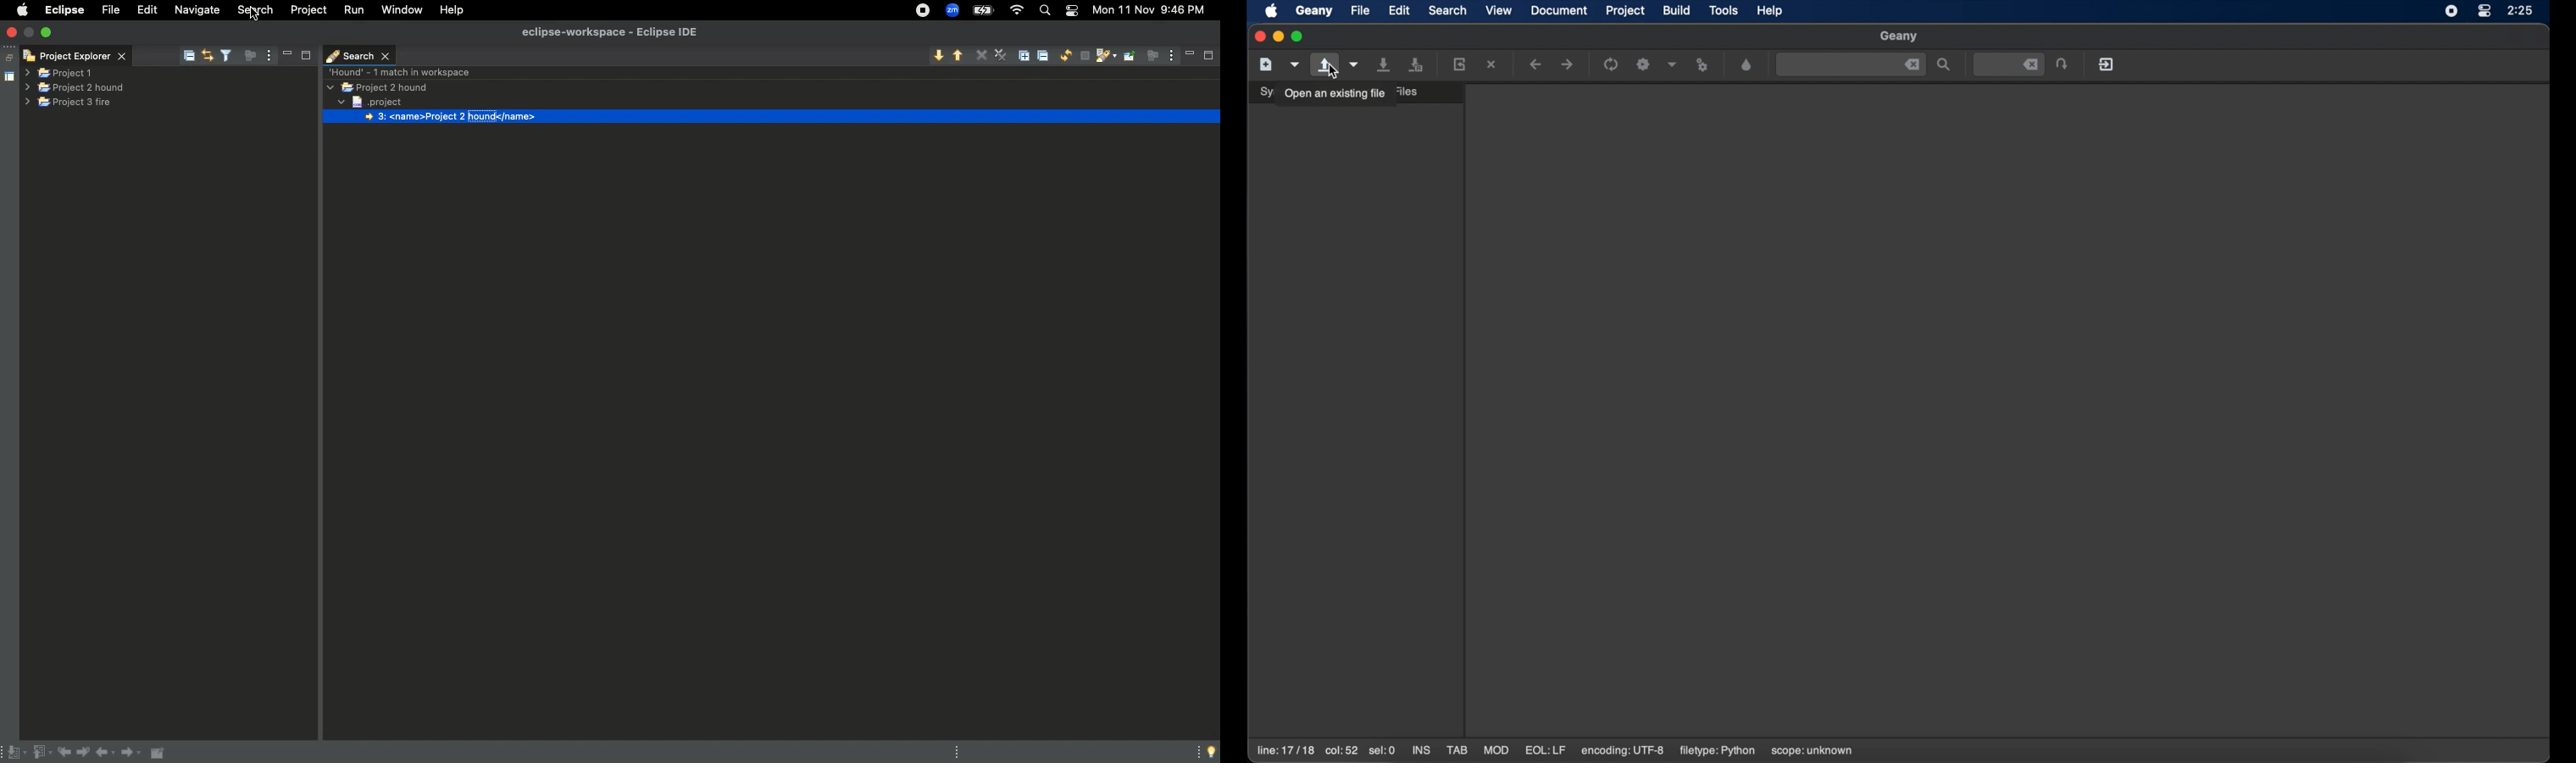  What do you see at coordinates (257, 12) in the screenshot?
I see `Search` at bounding box center [257, 12].